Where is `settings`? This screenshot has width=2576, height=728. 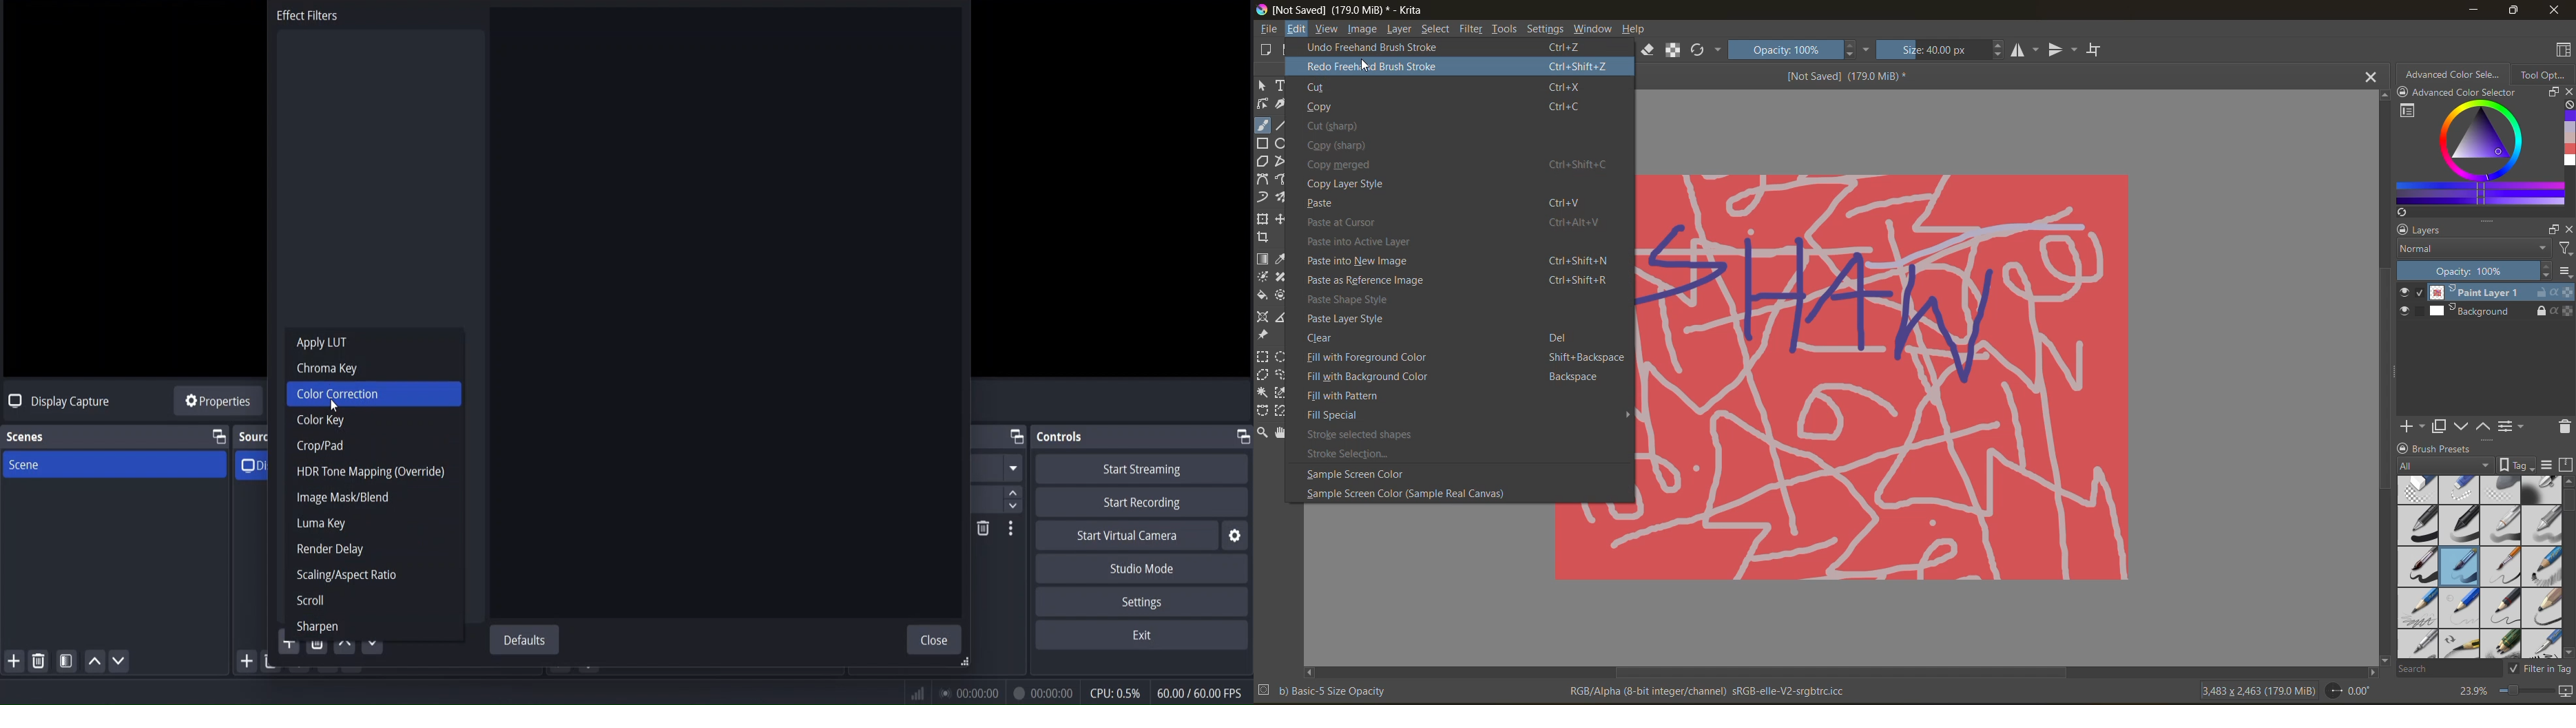
settings is located at coordinates (1140, 602).